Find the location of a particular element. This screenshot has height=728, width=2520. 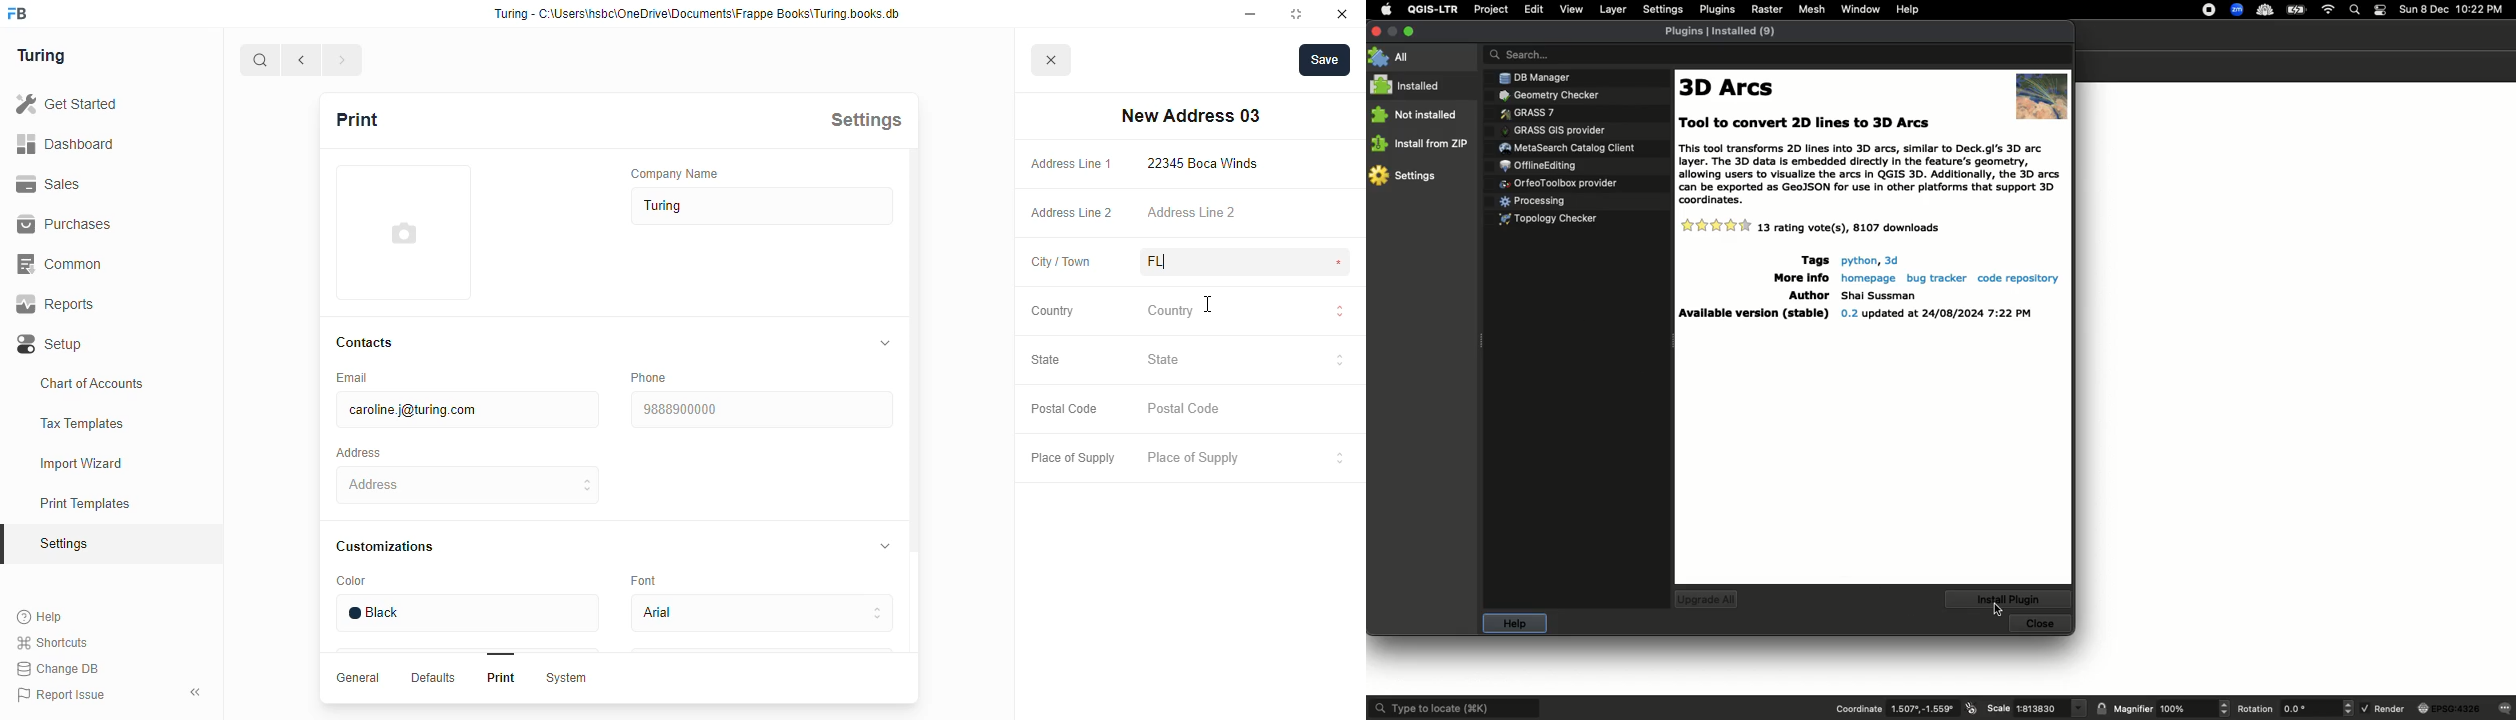

place of supply is located at coordinates (1072, 459).